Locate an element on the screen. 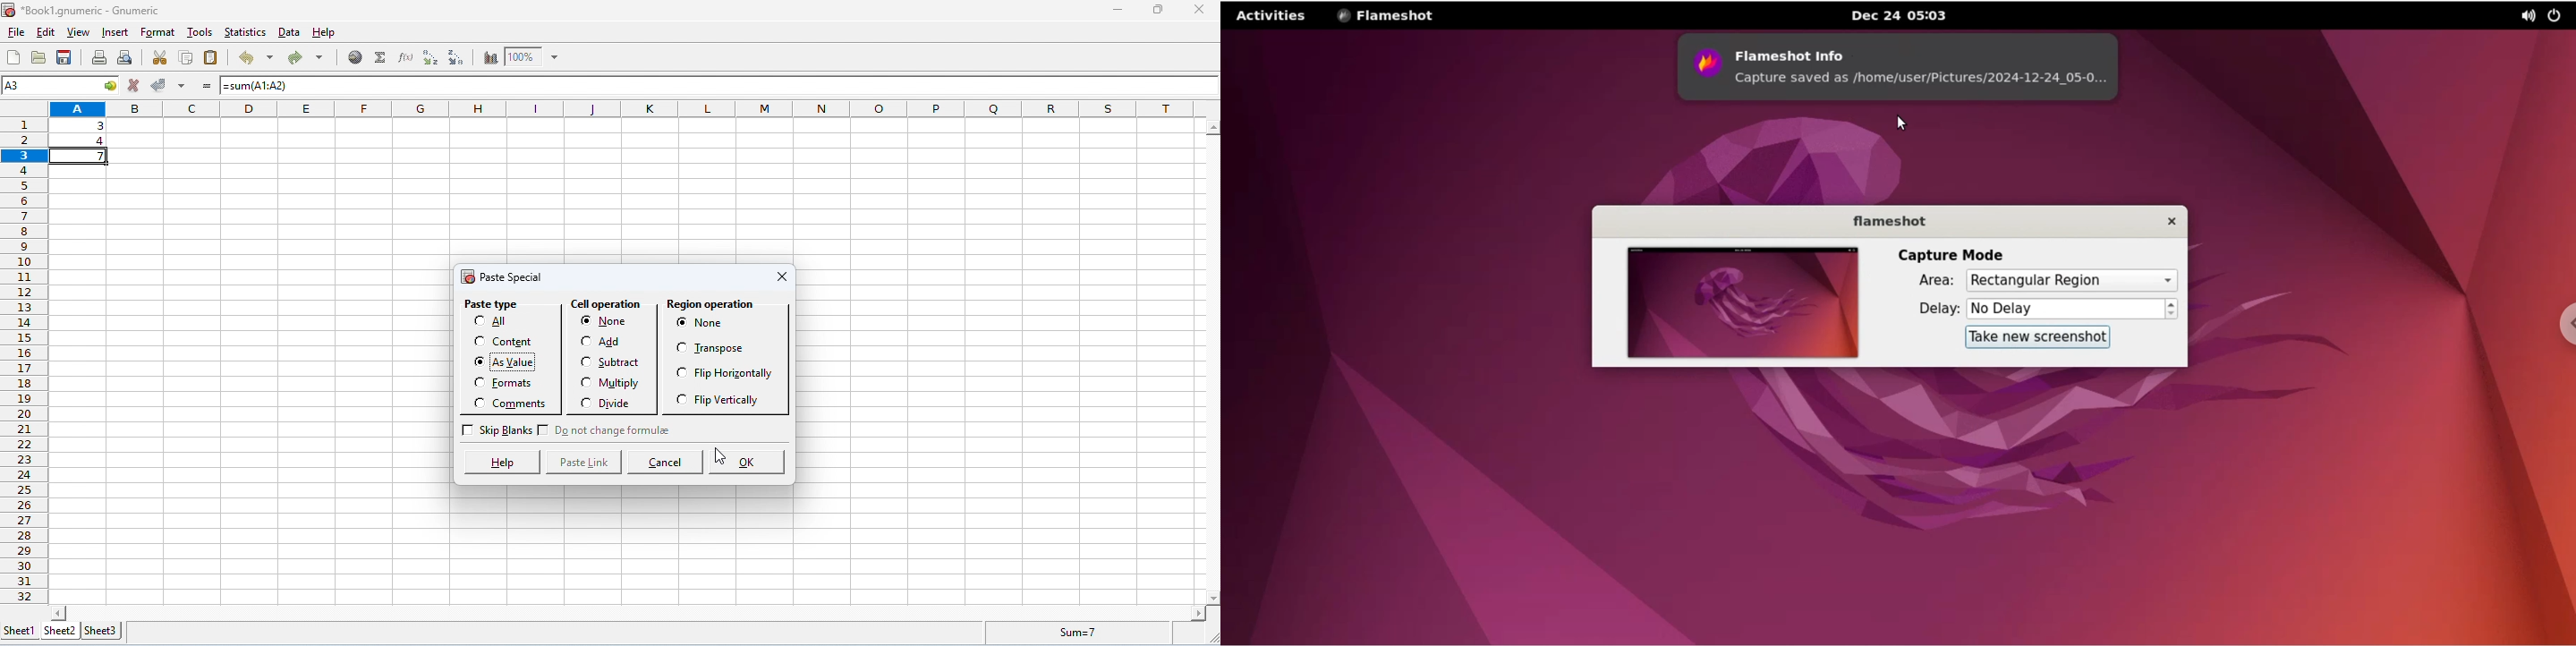  zoom is located at coordinates (532, 56).